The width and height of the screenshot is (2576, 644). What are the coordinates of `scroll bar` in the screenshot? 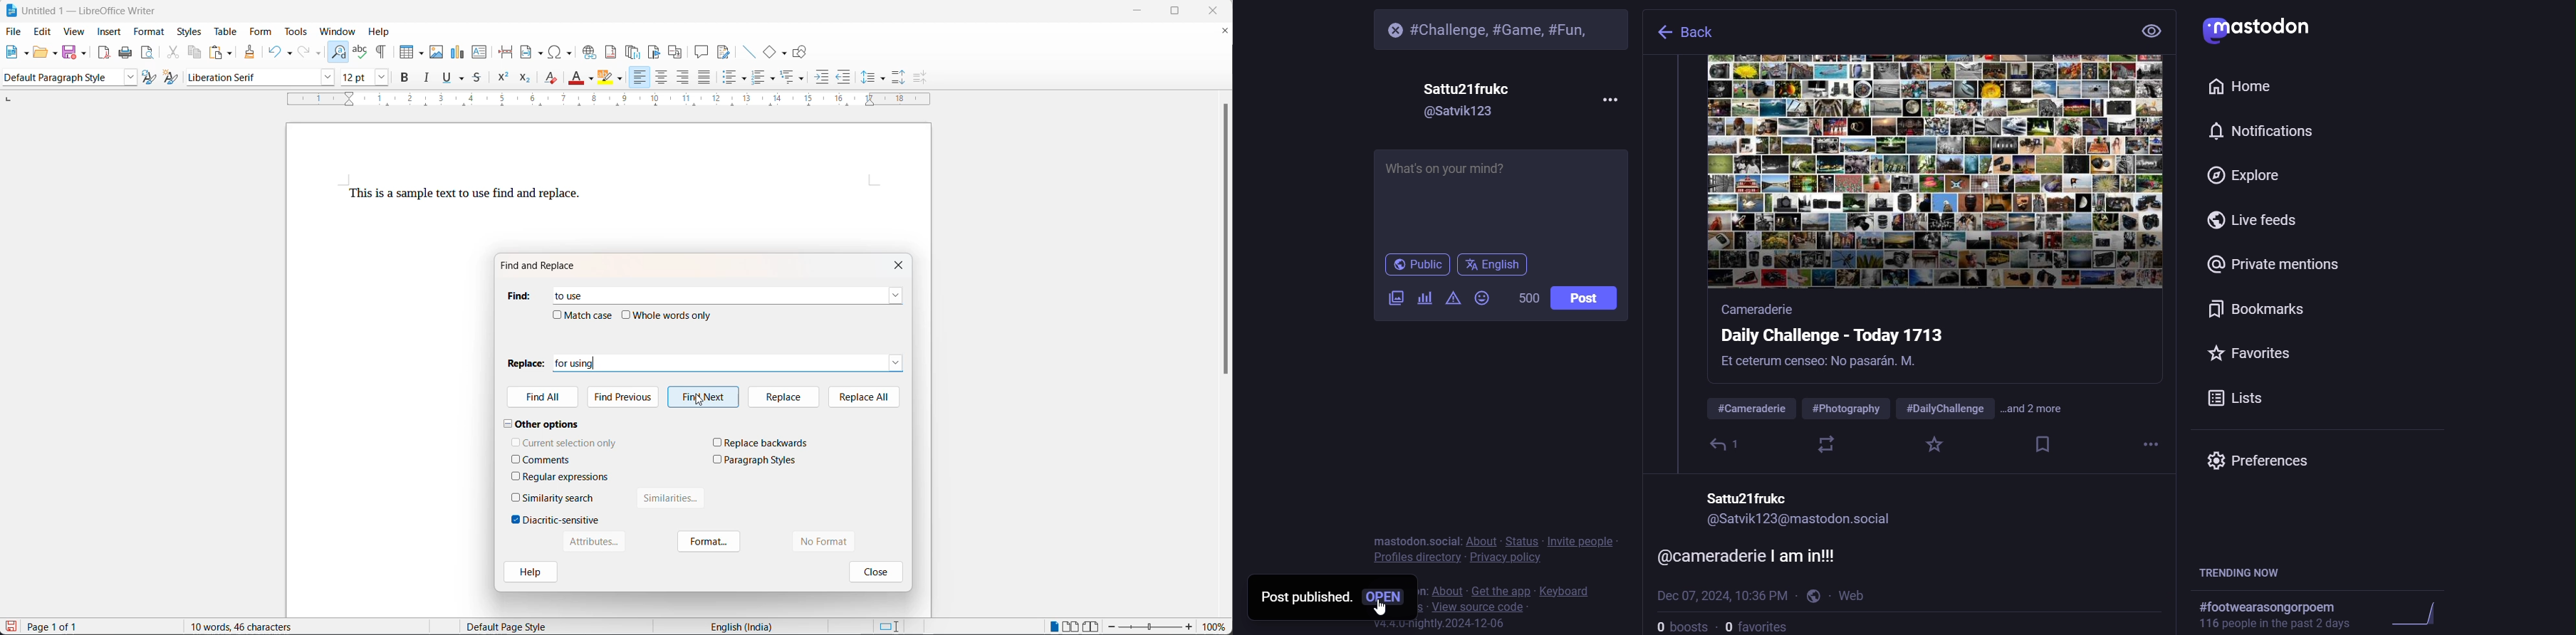 It's located at (1225, 246).